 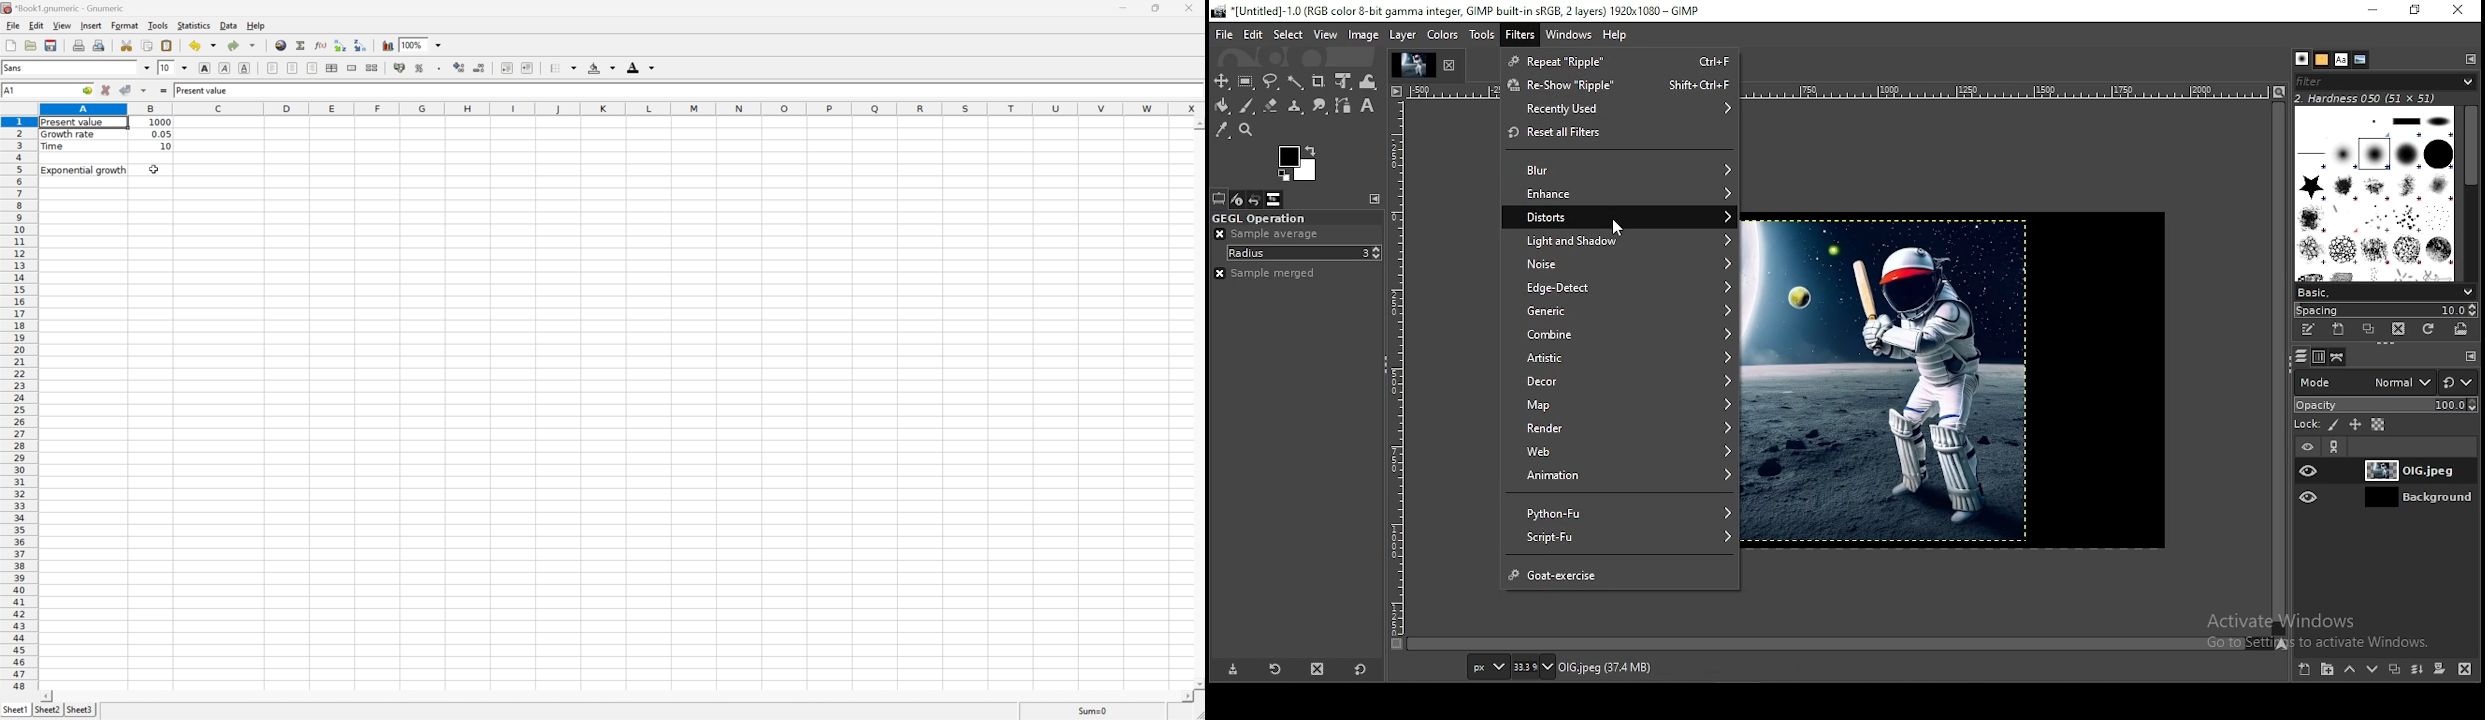 What do you see at coordinates (2378, 424) in the screenshot?
I see `lock alpha channel` at bounding box center [2378, 424].